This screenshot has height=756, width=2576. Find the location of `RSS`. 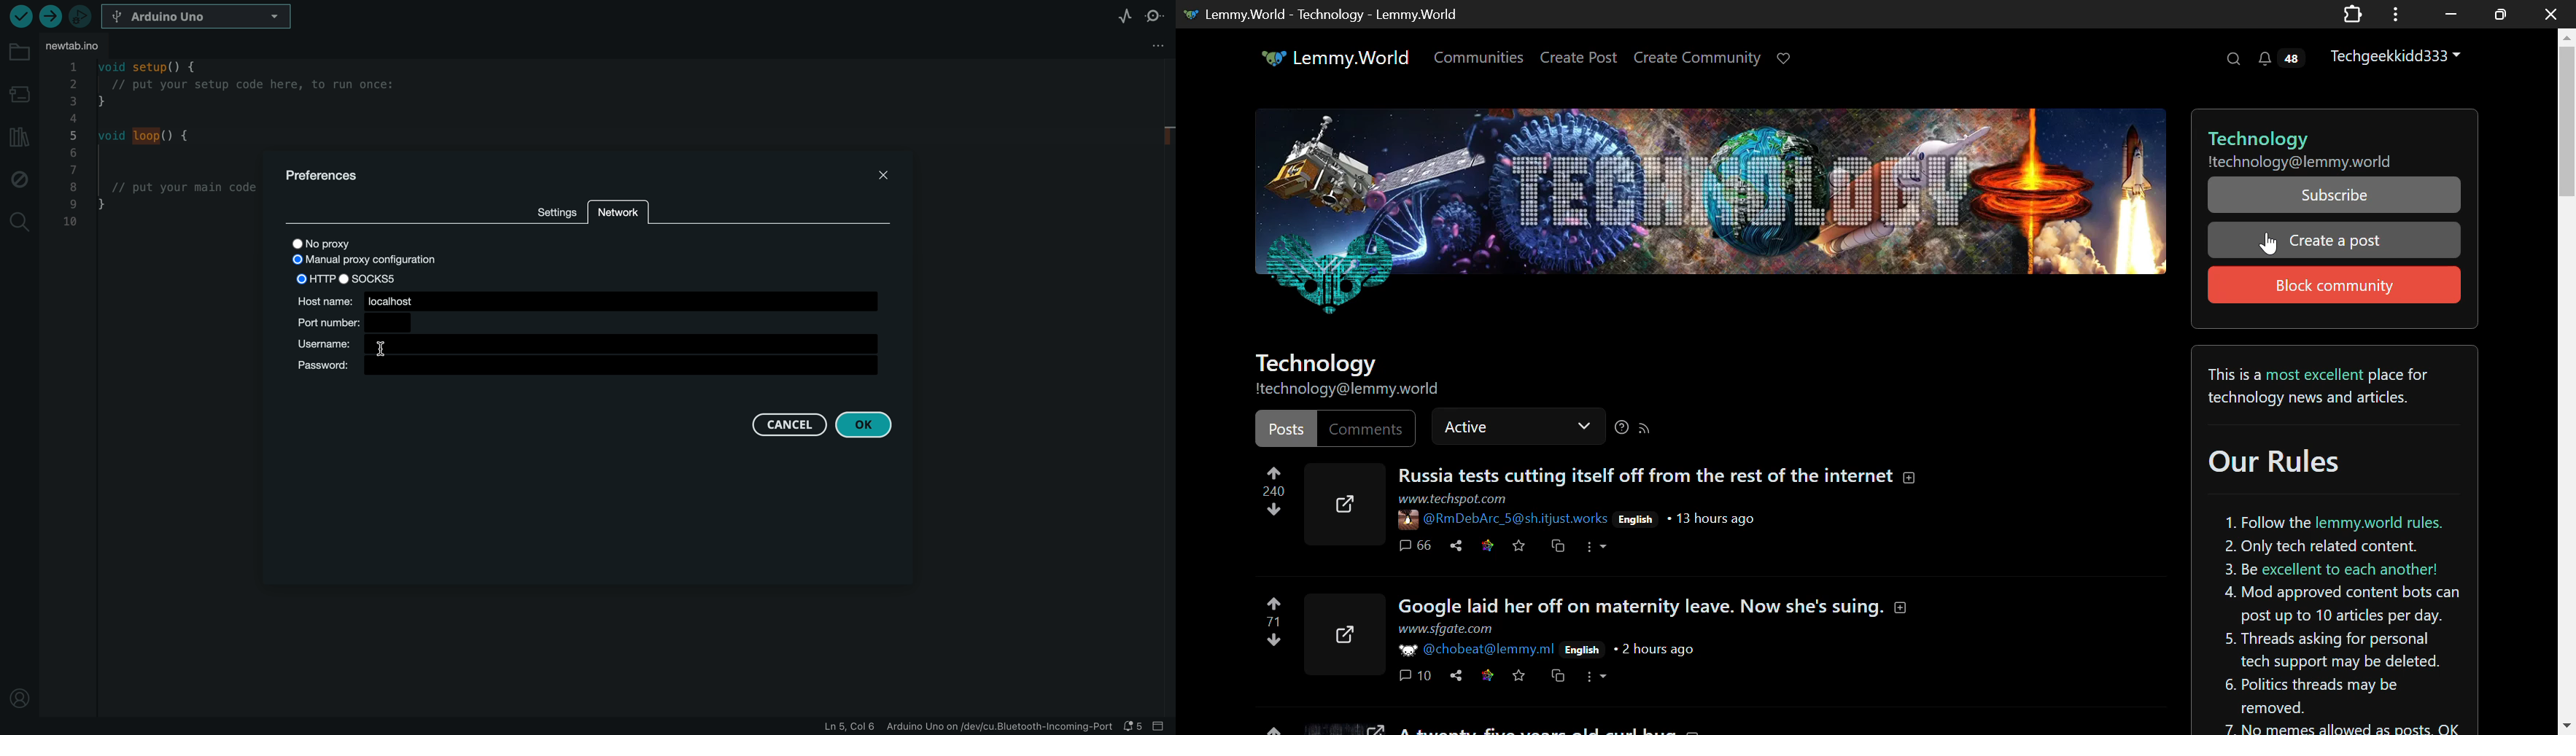

RSS is located at coordinates (1648, 430).